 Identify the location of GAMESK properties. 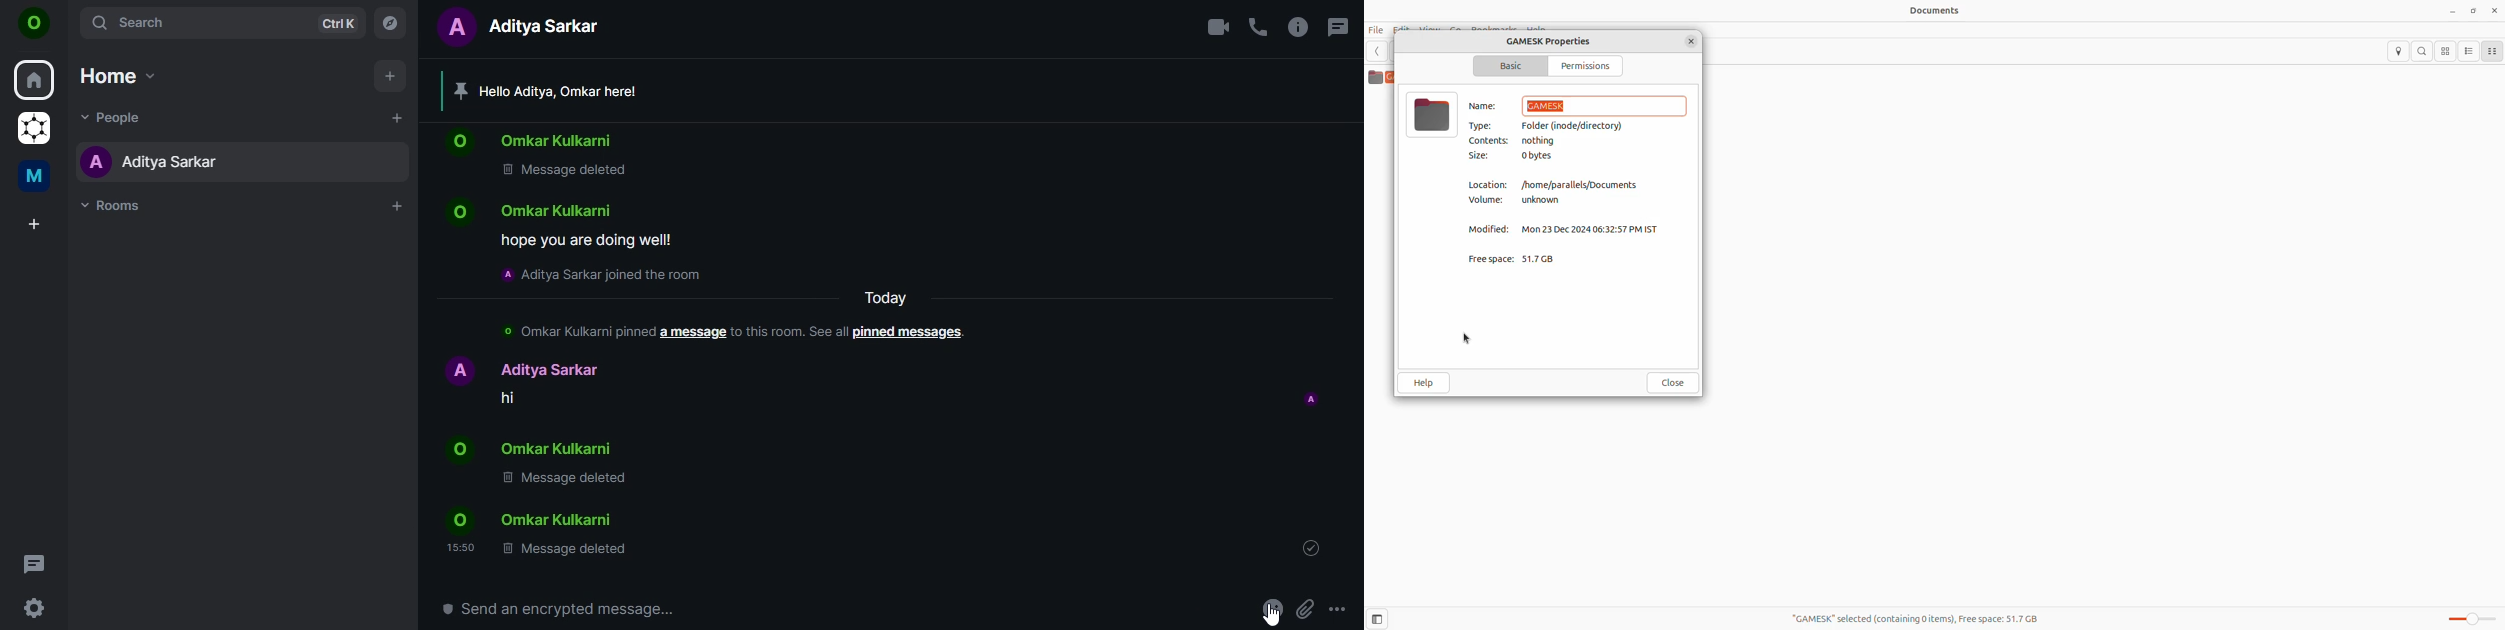
(1557, 43).